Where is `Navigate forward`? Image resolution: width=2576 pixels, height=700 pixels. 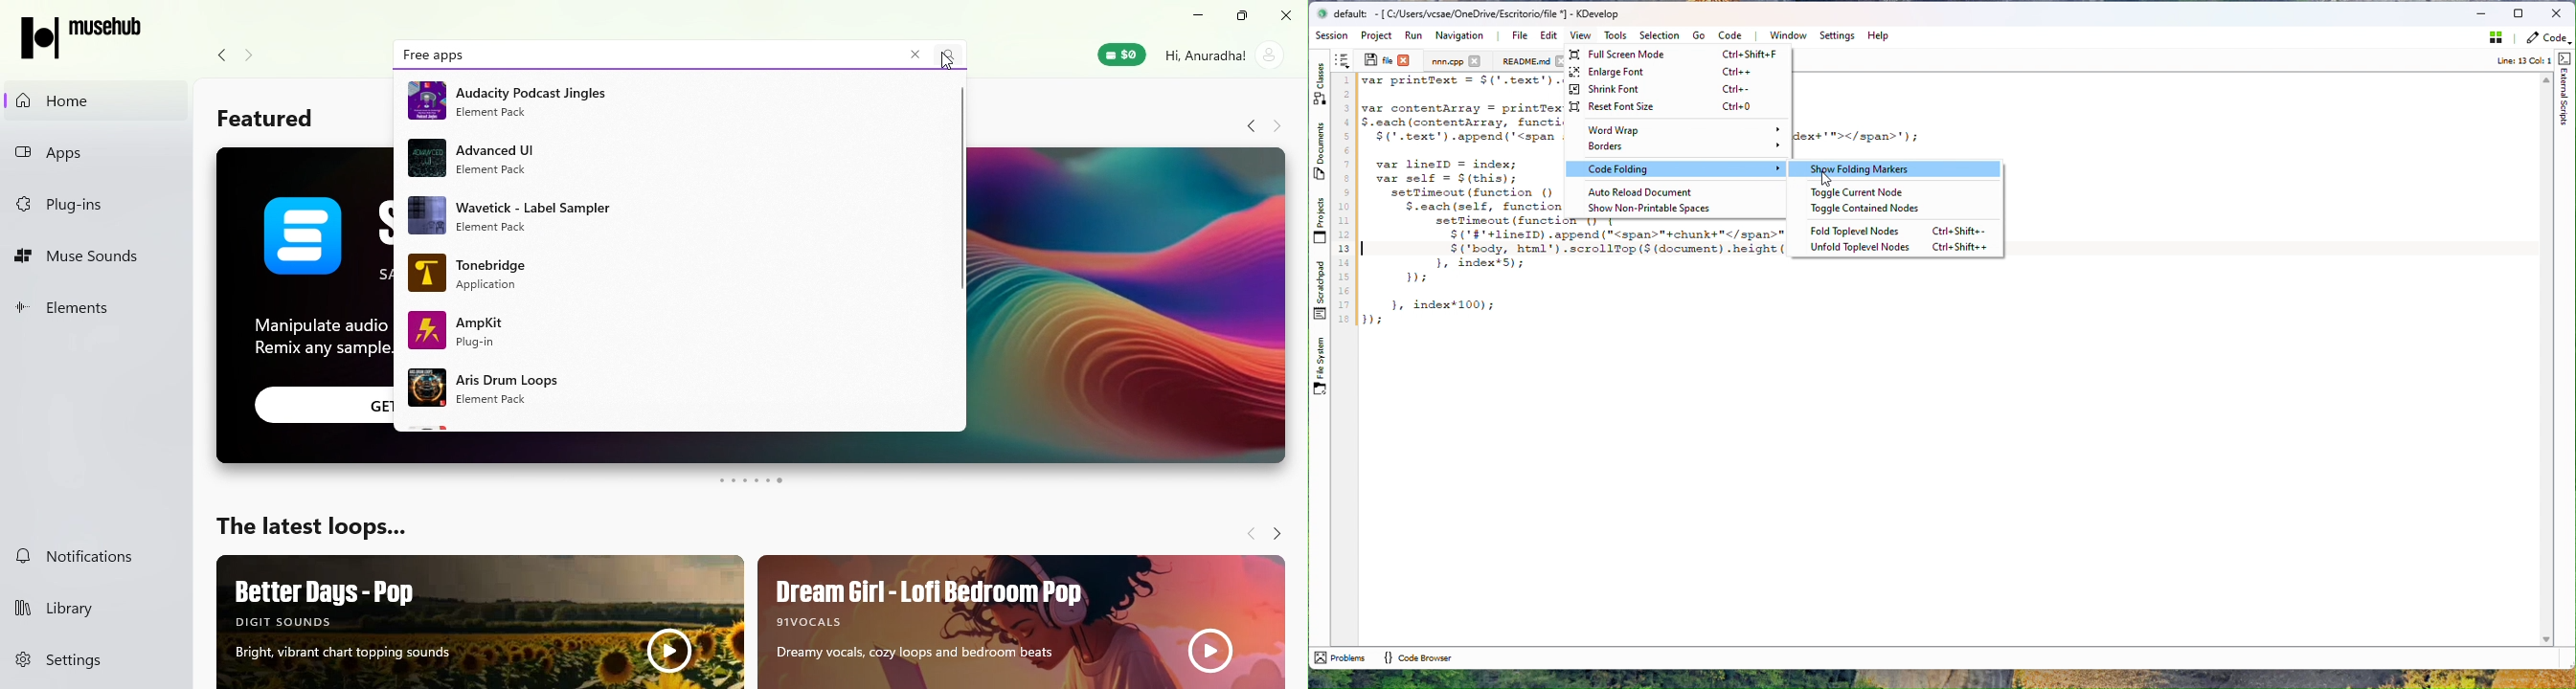
Navigate forward is located at coordinates (256, 56).